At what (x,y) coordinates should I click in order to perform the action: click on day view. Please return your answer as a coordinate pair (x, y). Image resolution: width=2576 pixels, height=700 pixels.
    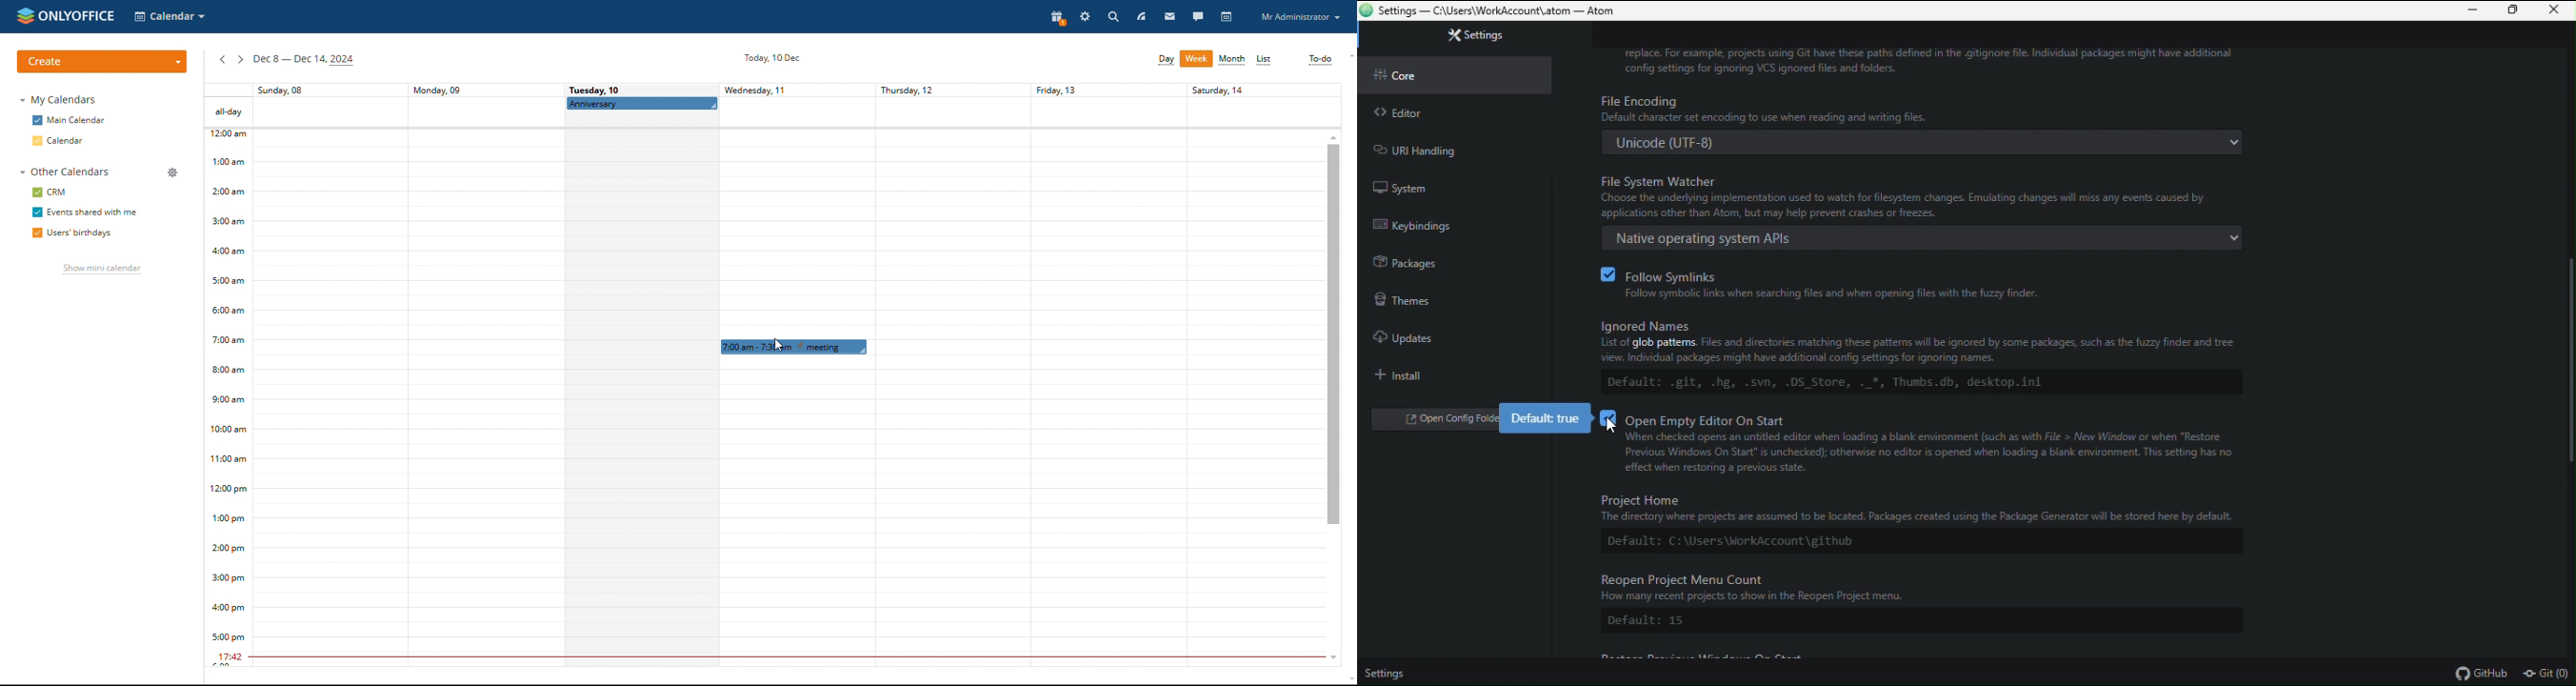
    Looking at the image, I should click on (1166, 60).